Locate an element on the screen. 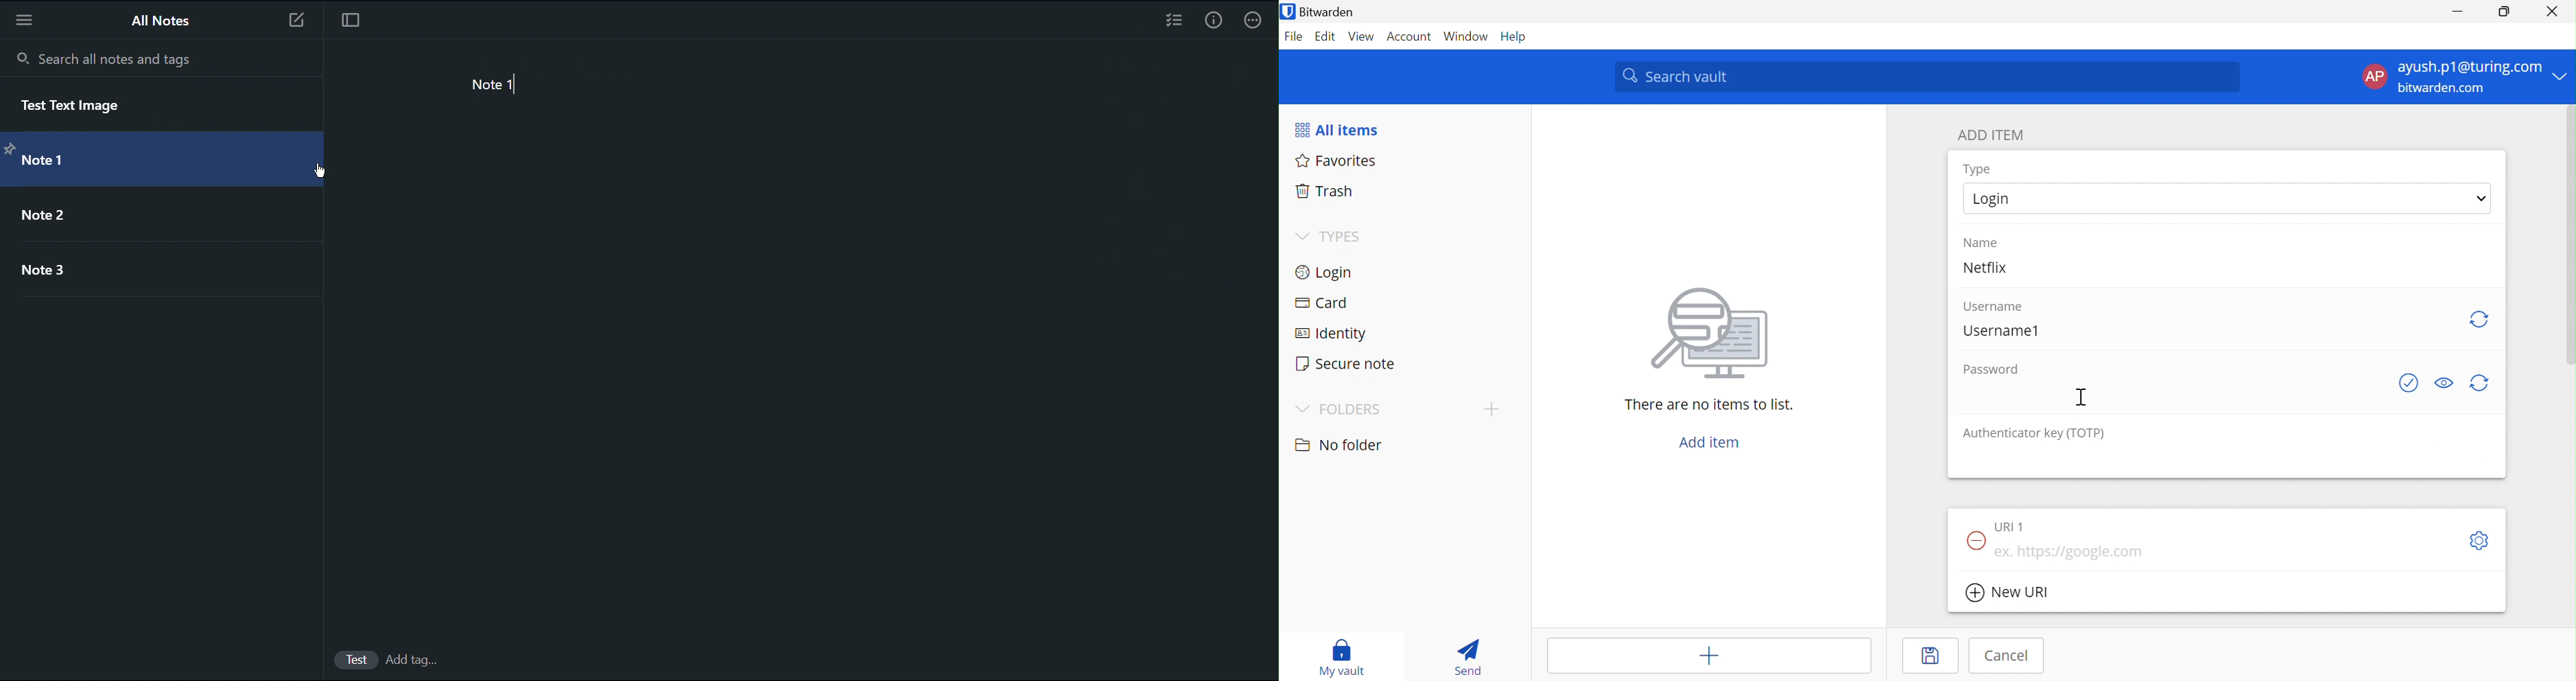  Cancel is located at coordinates (2007, 656).